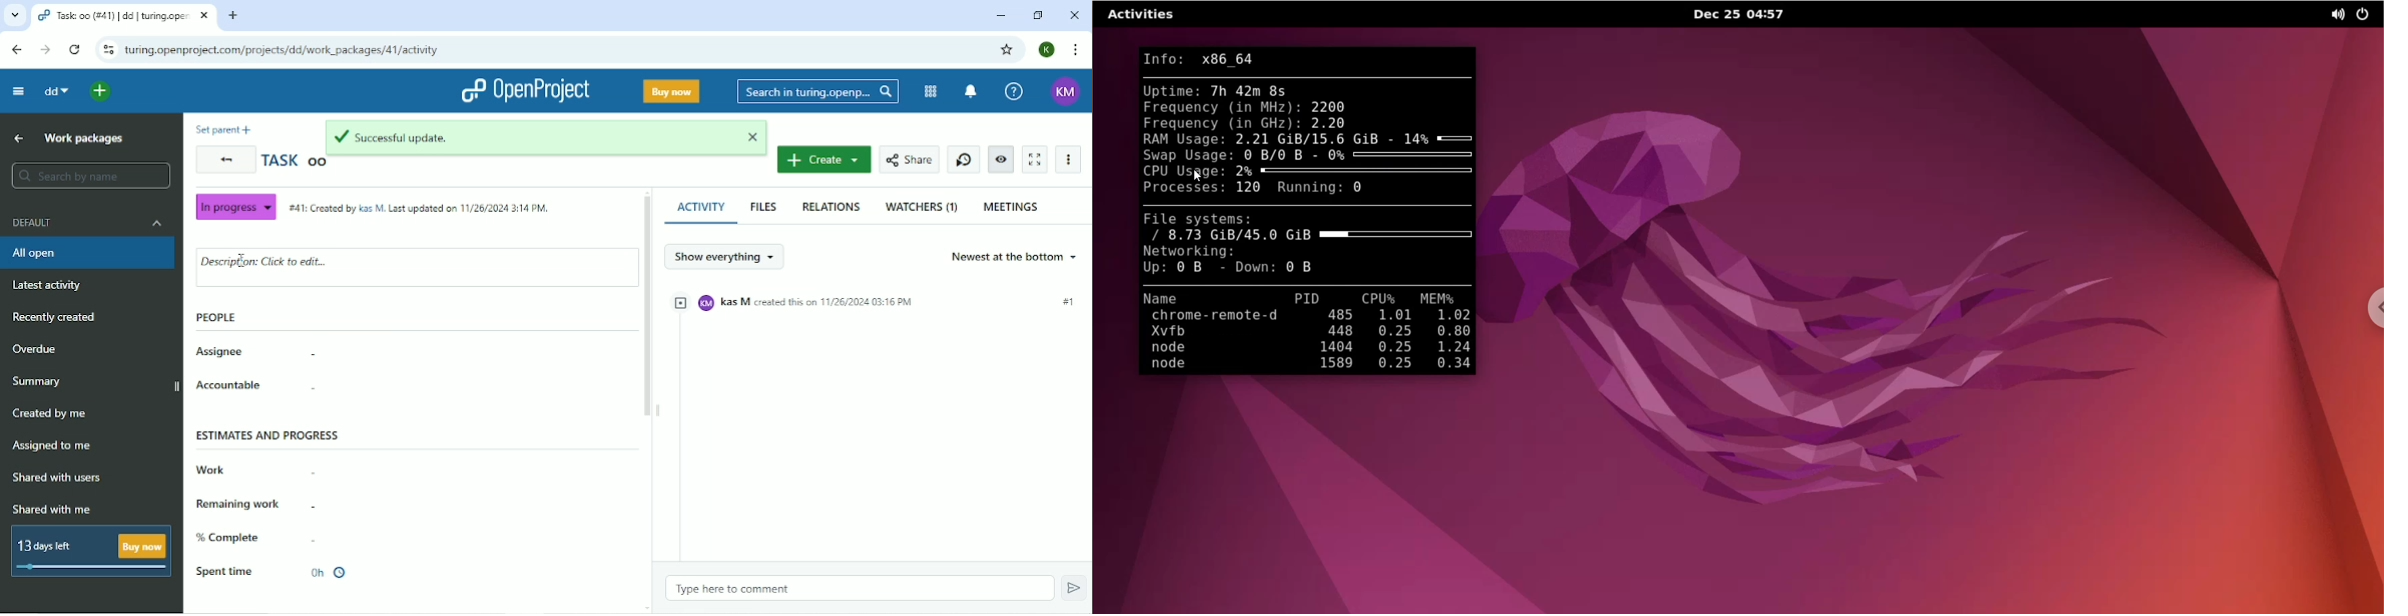  Describe the element at coordinates (108, 50) in the screenshot. I see `View site information` at that location.